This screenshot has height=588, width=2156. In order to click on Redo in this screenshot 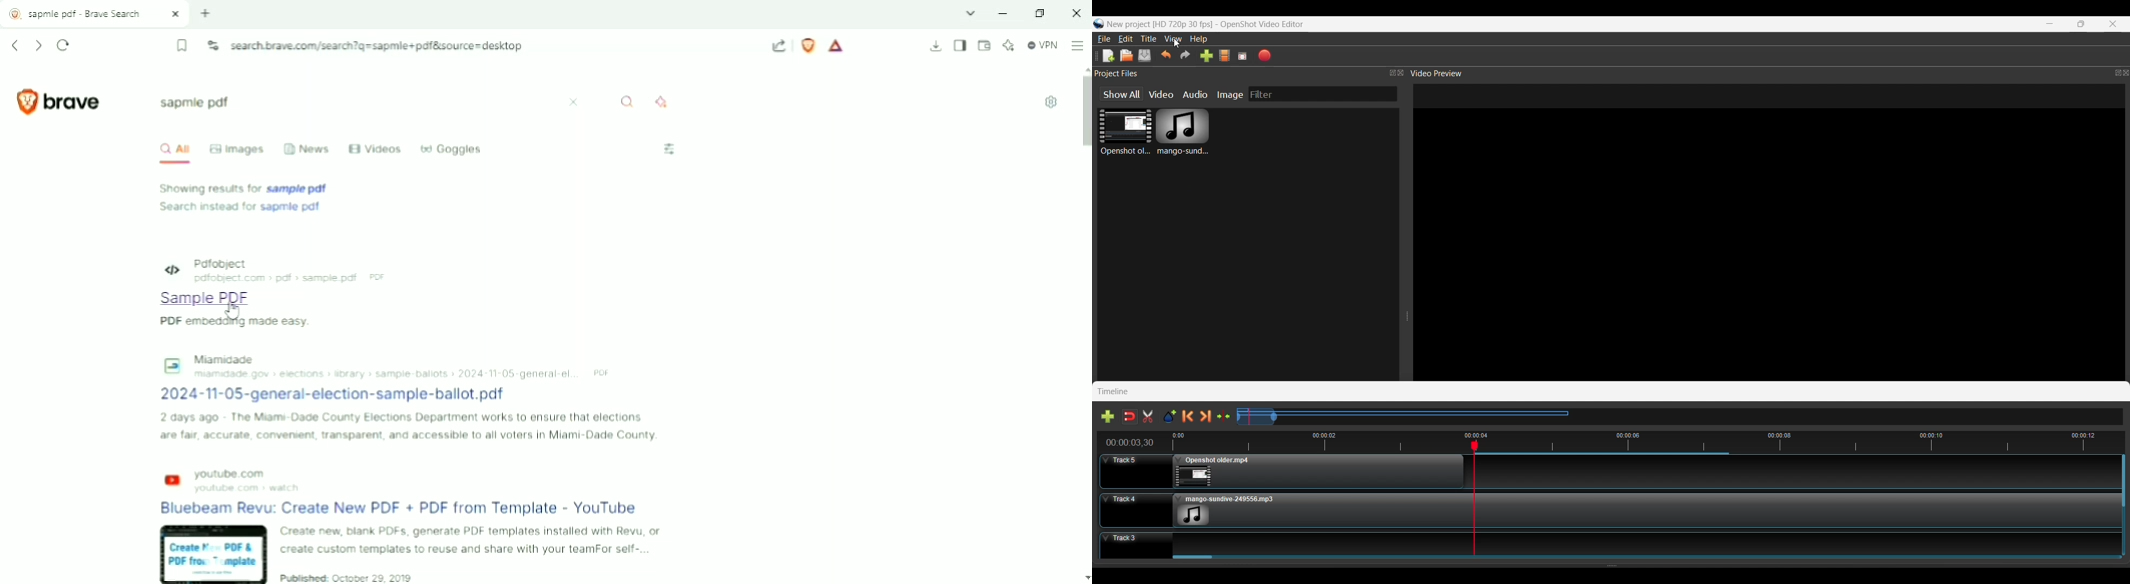, I will do `click(1186, 55)`.